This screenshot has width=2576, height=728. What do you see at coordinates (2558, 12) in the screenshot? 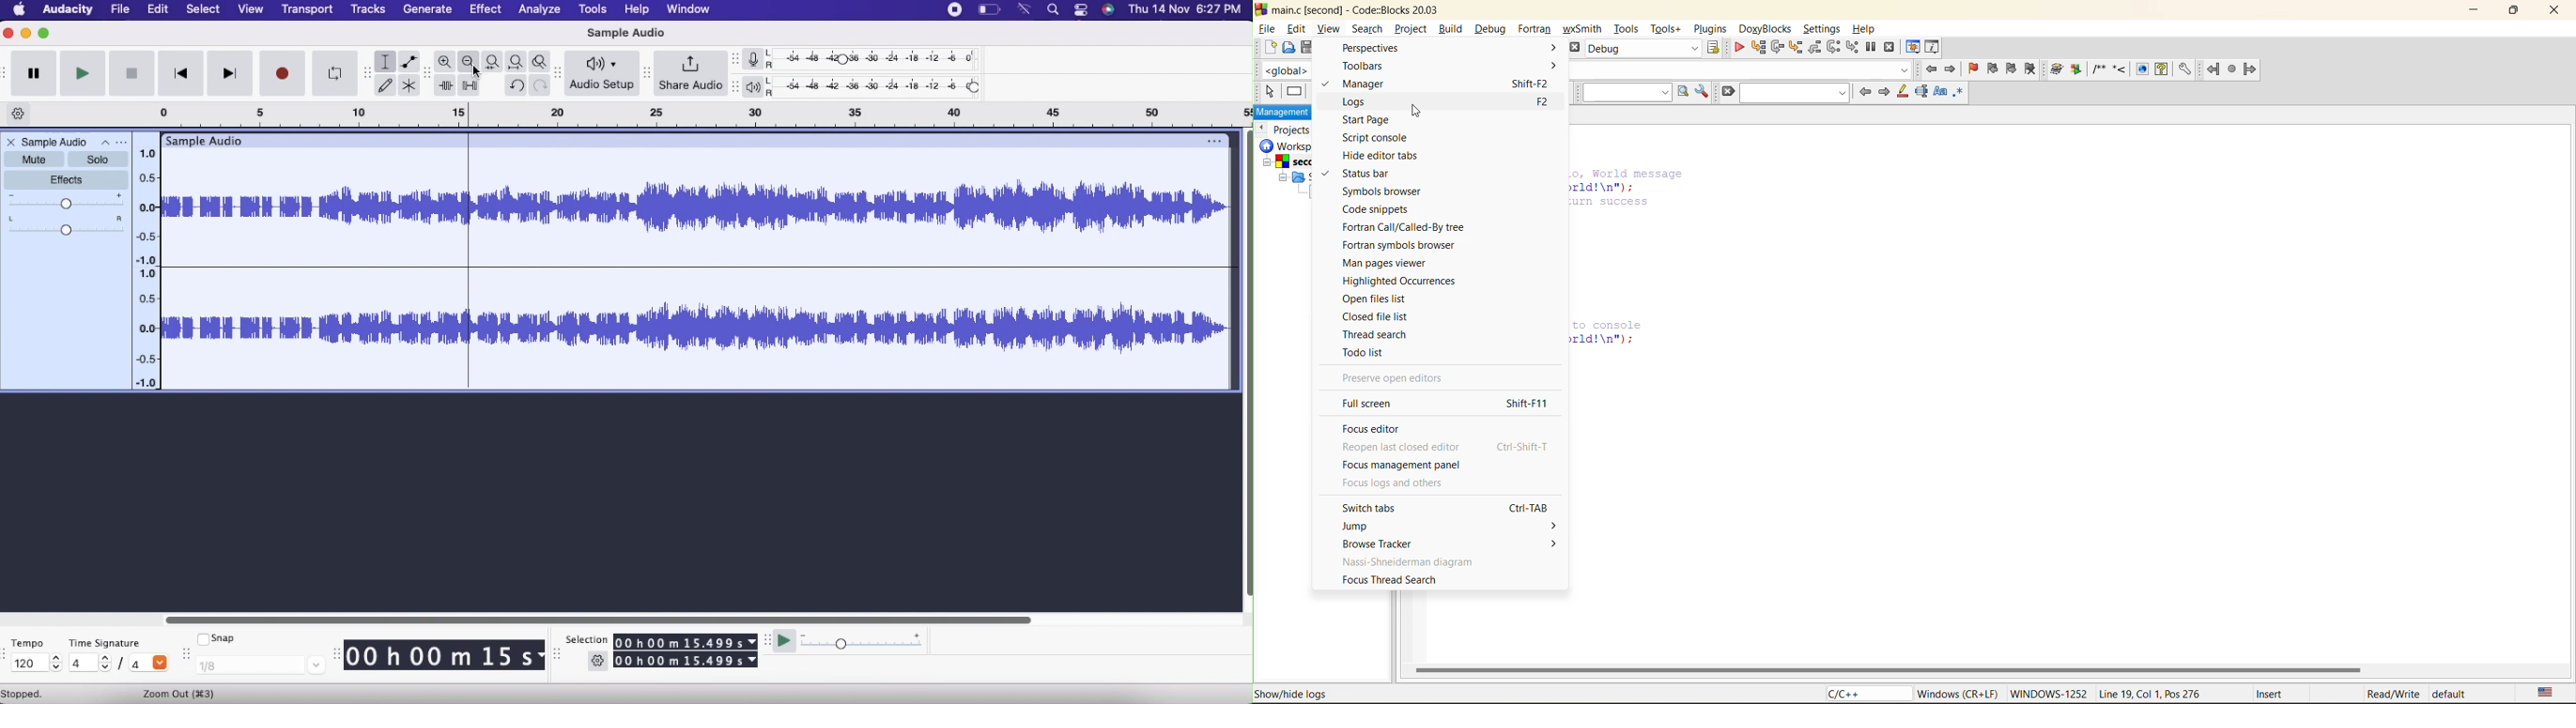
I see `close` at bounding box center [2558, 12].